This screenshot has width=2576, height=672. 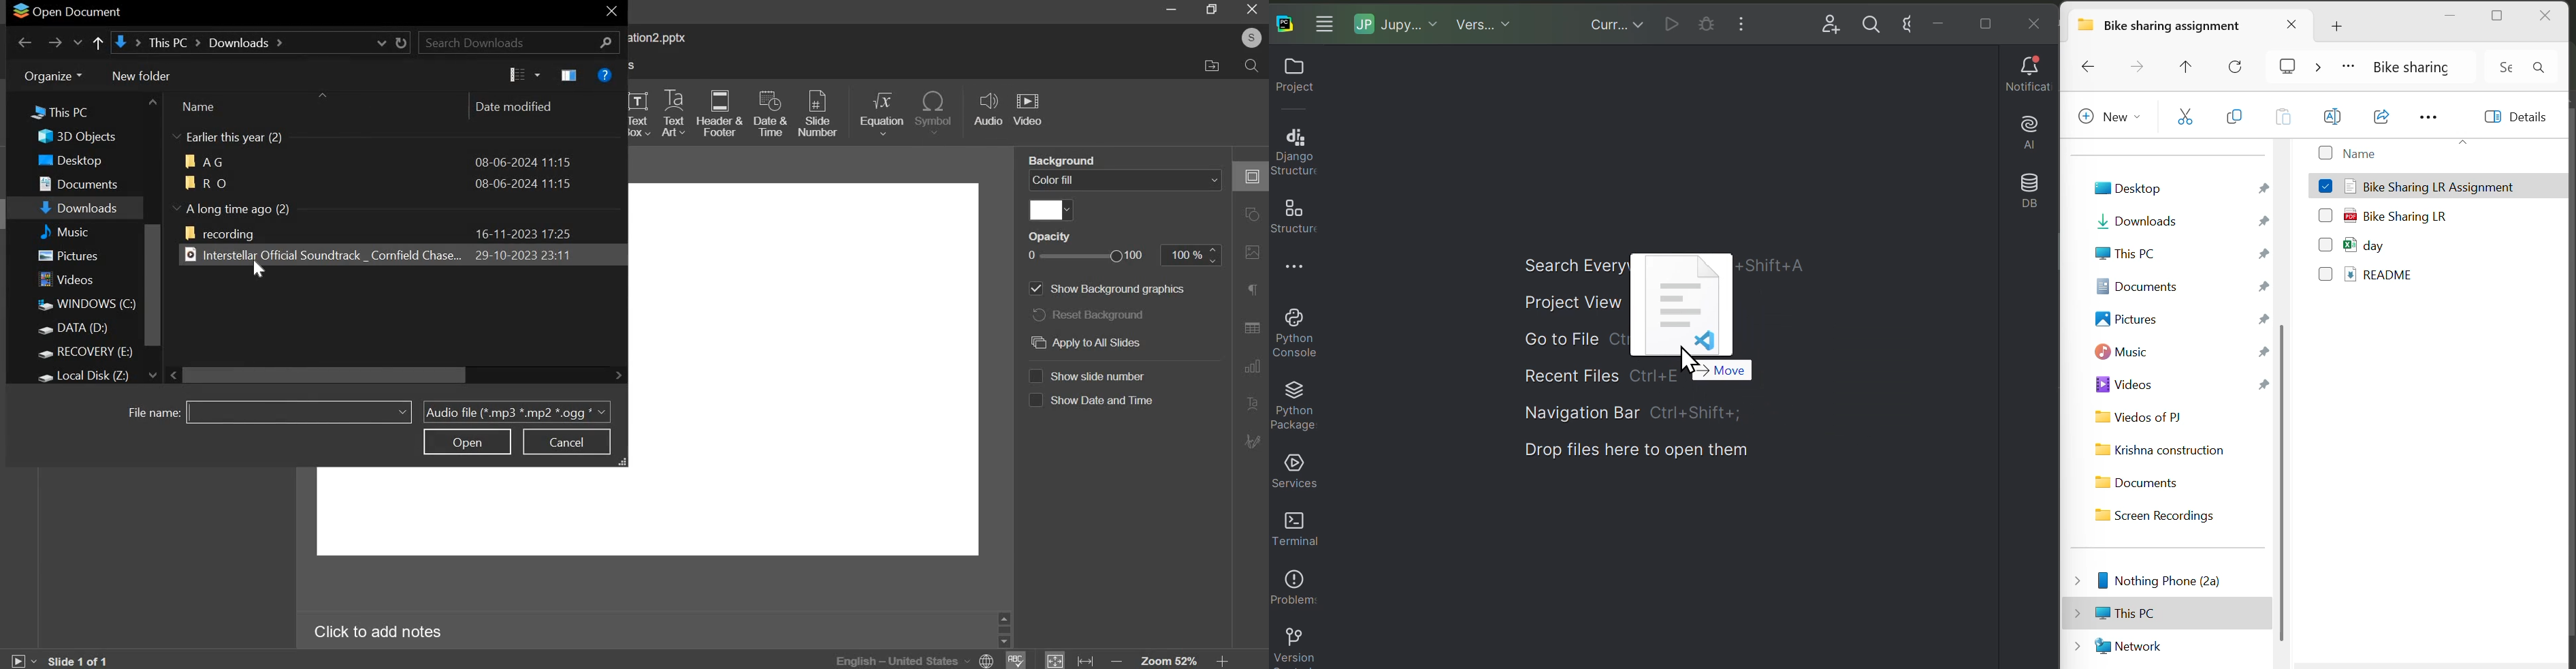 What do you see at coordinates (524, 183) in the screenshot?
I see `creation date` at bounding box center [524, 183].